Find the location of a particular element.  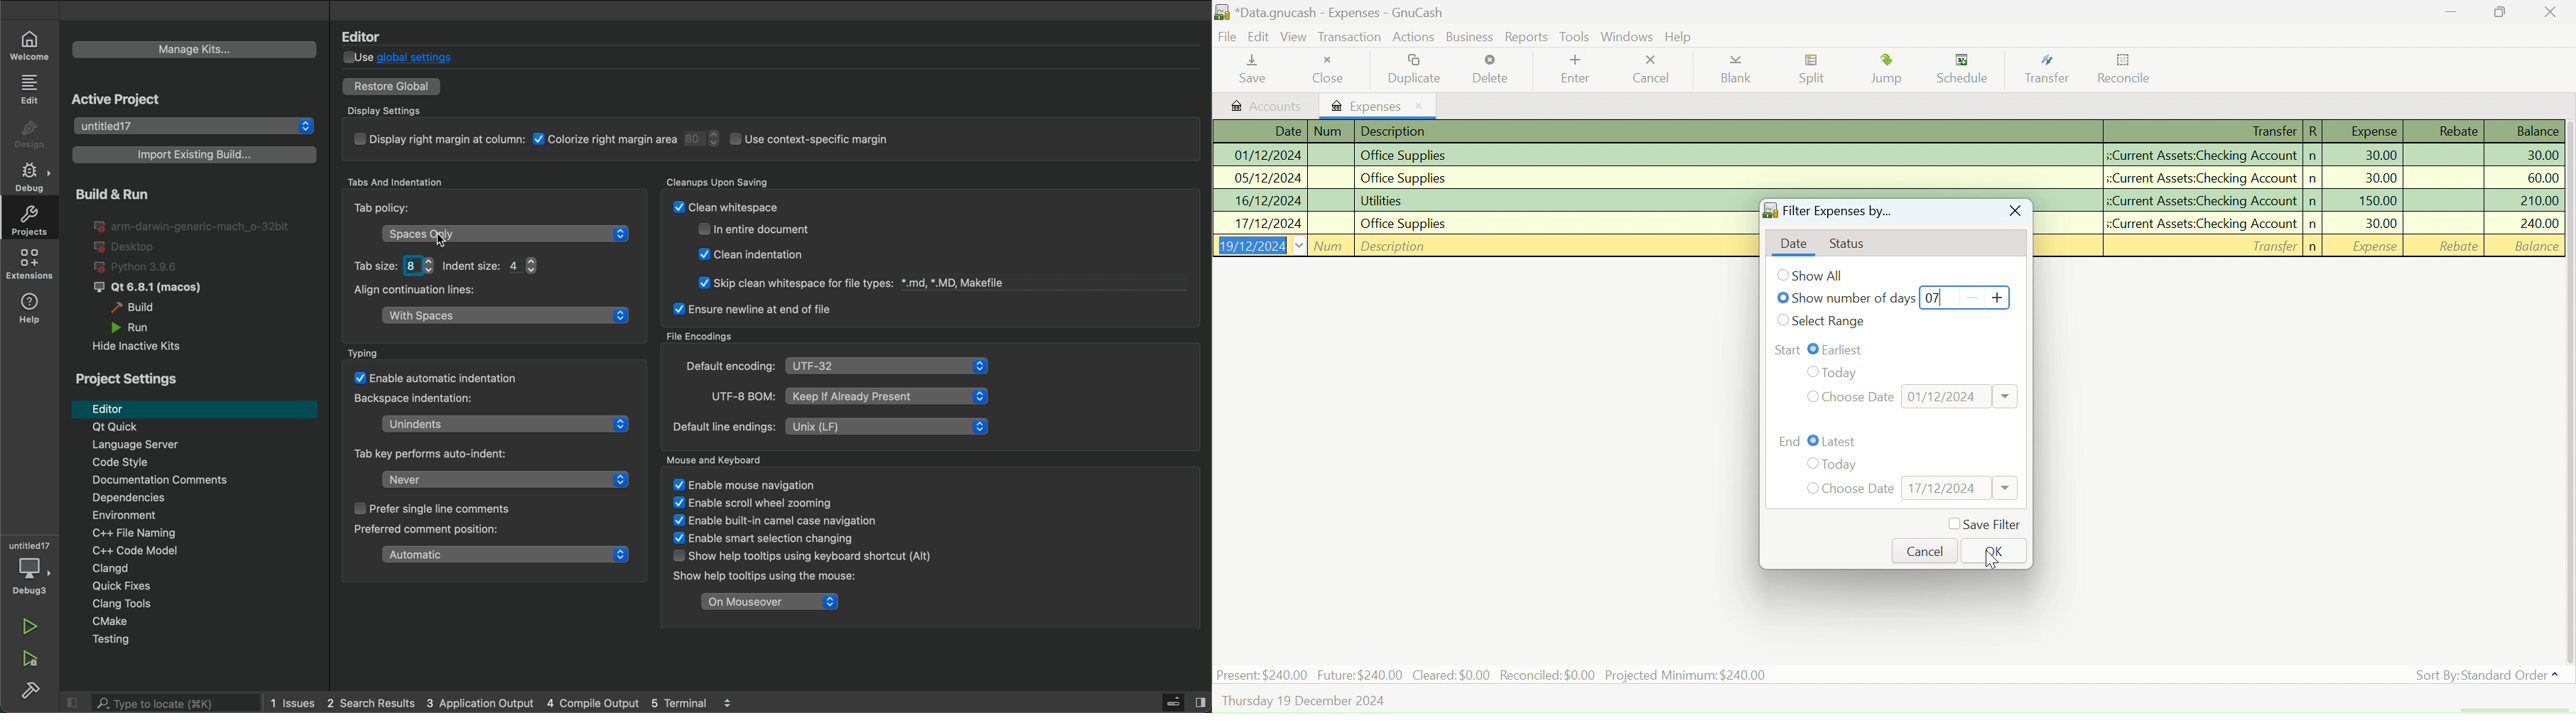

Checkbox is located at coordinates (1814, 349).